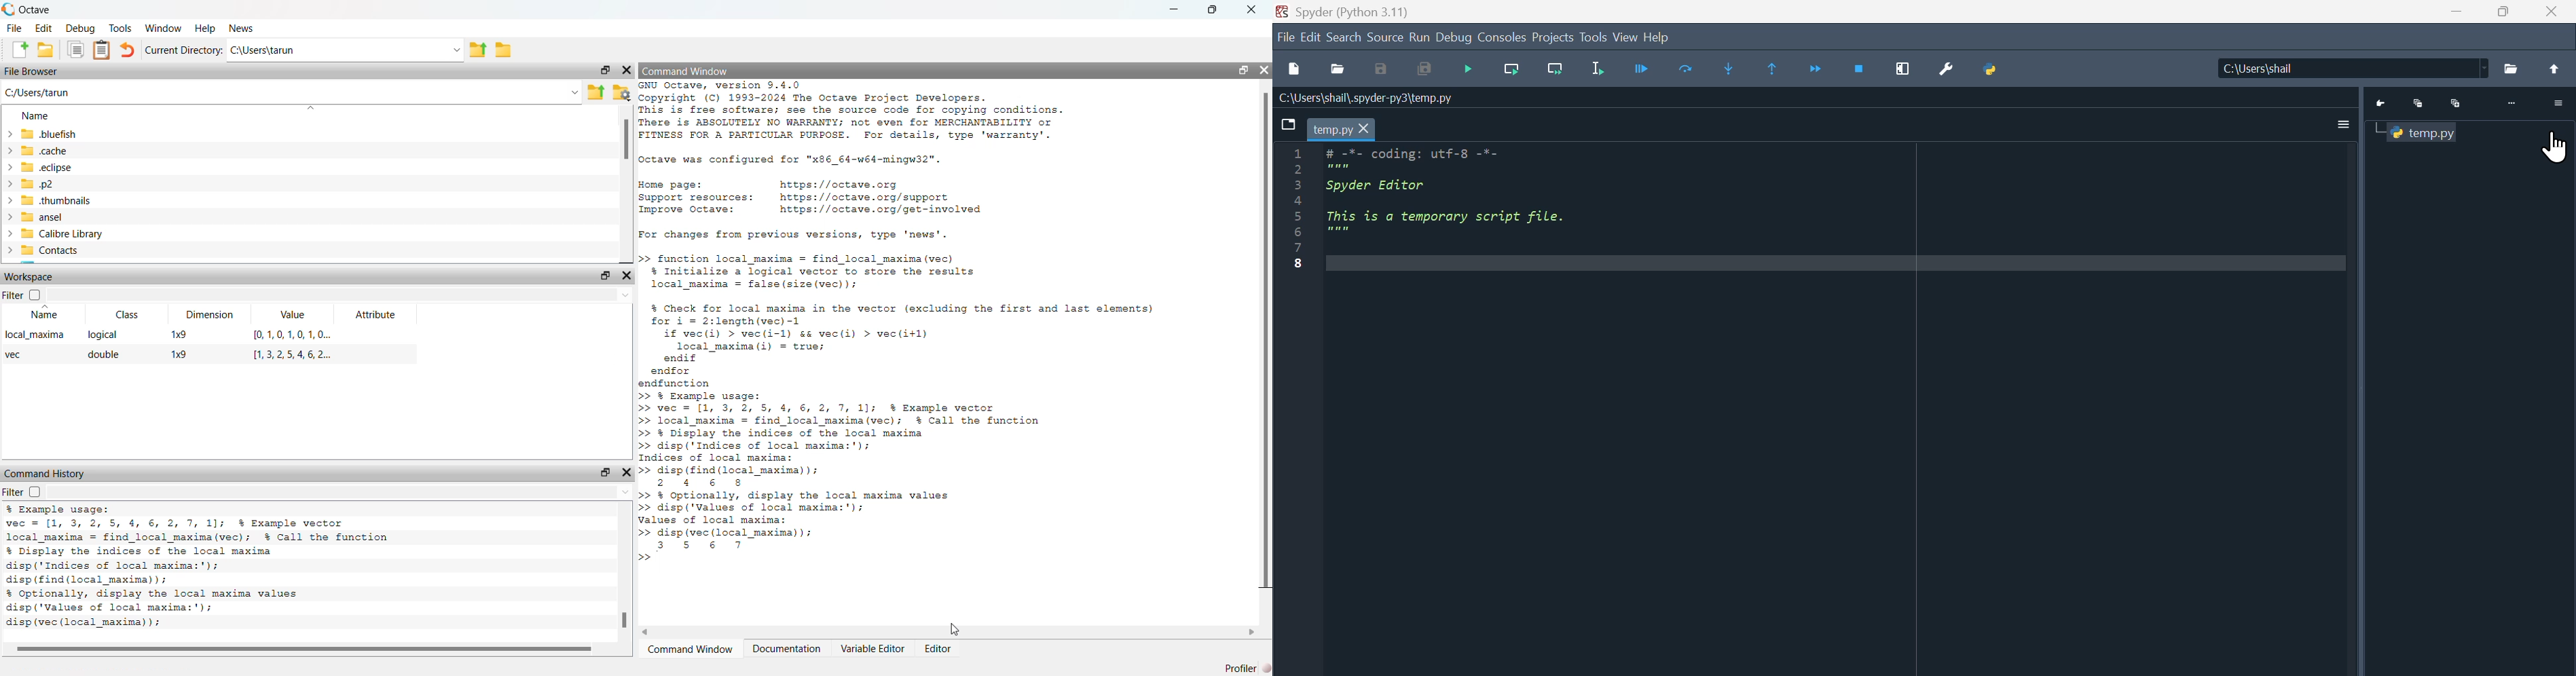  What do you see at coordinates (478, 48) in the screenshot?
I see `One directory up` at bounding box center [478, 48].